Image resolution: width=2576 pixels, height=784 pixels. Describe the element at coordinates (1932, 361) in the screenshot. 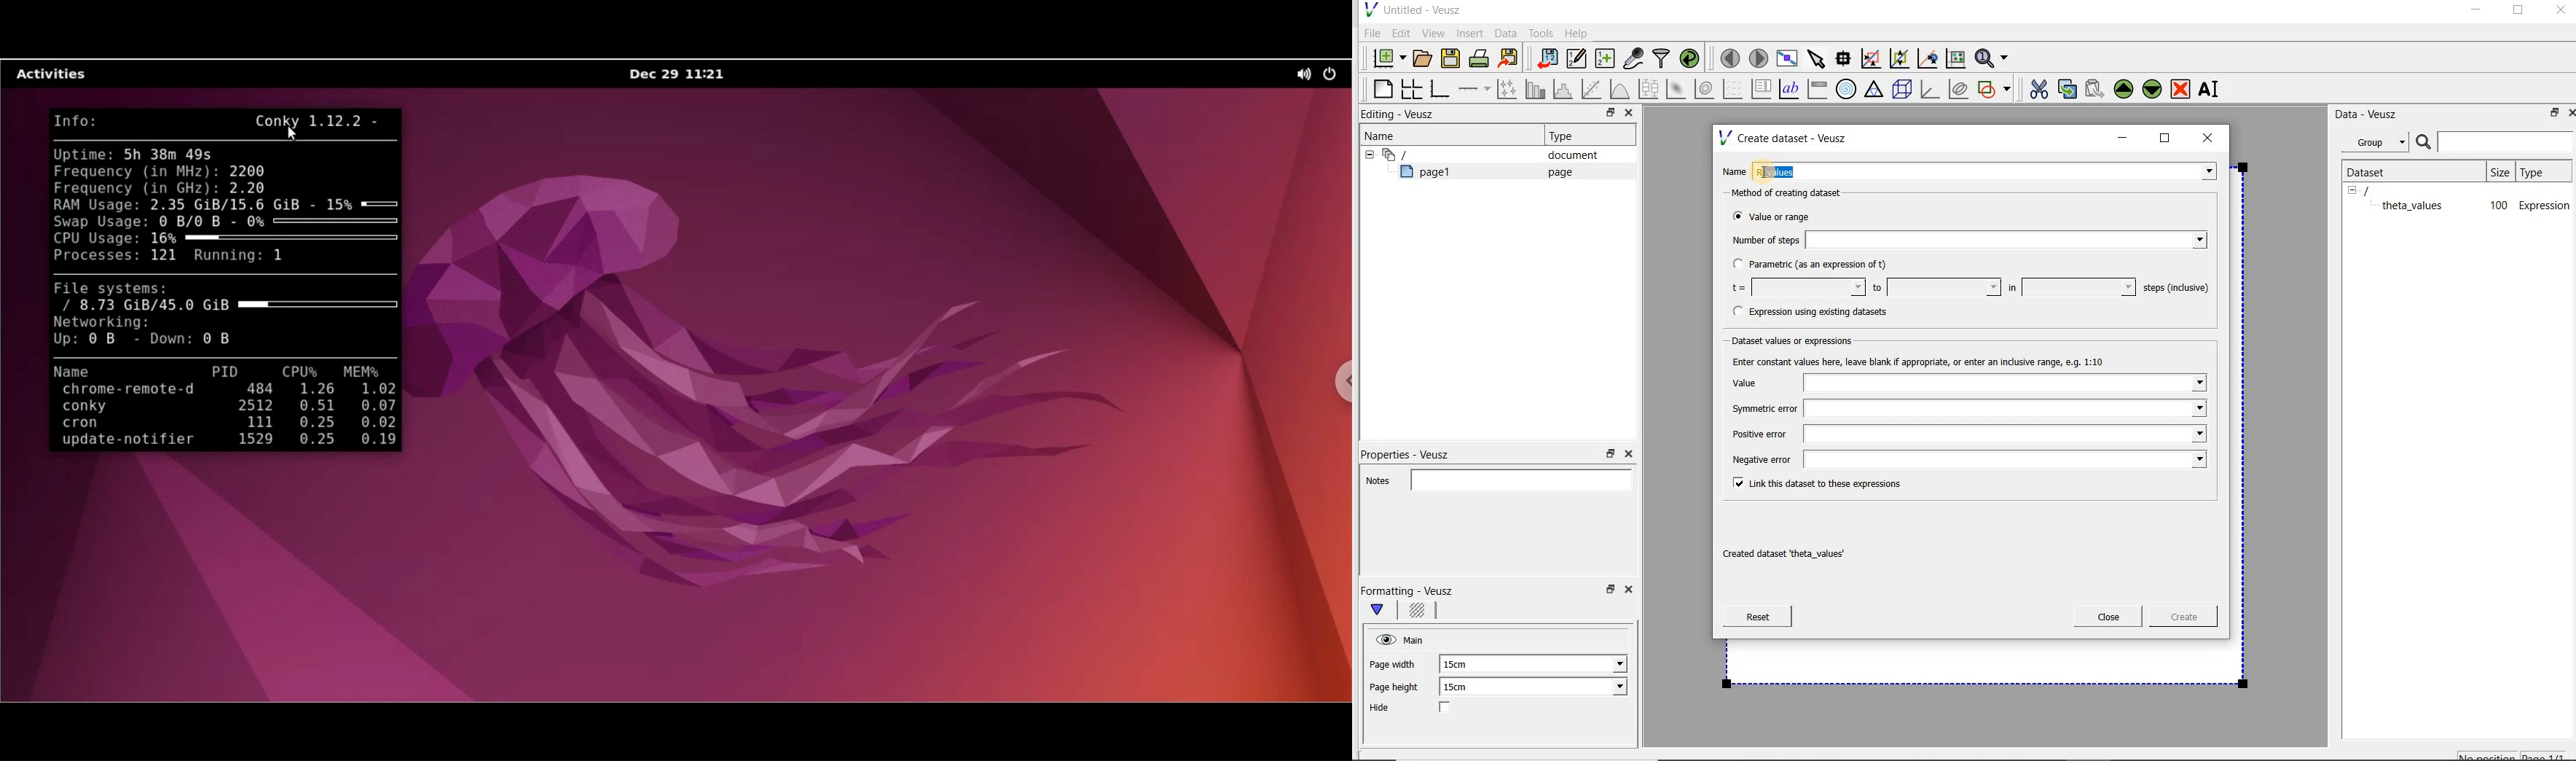

I see `Enter constant values here, leave blank if appropriate, or enter an inclusive range, e.g. 1:10` at that location.